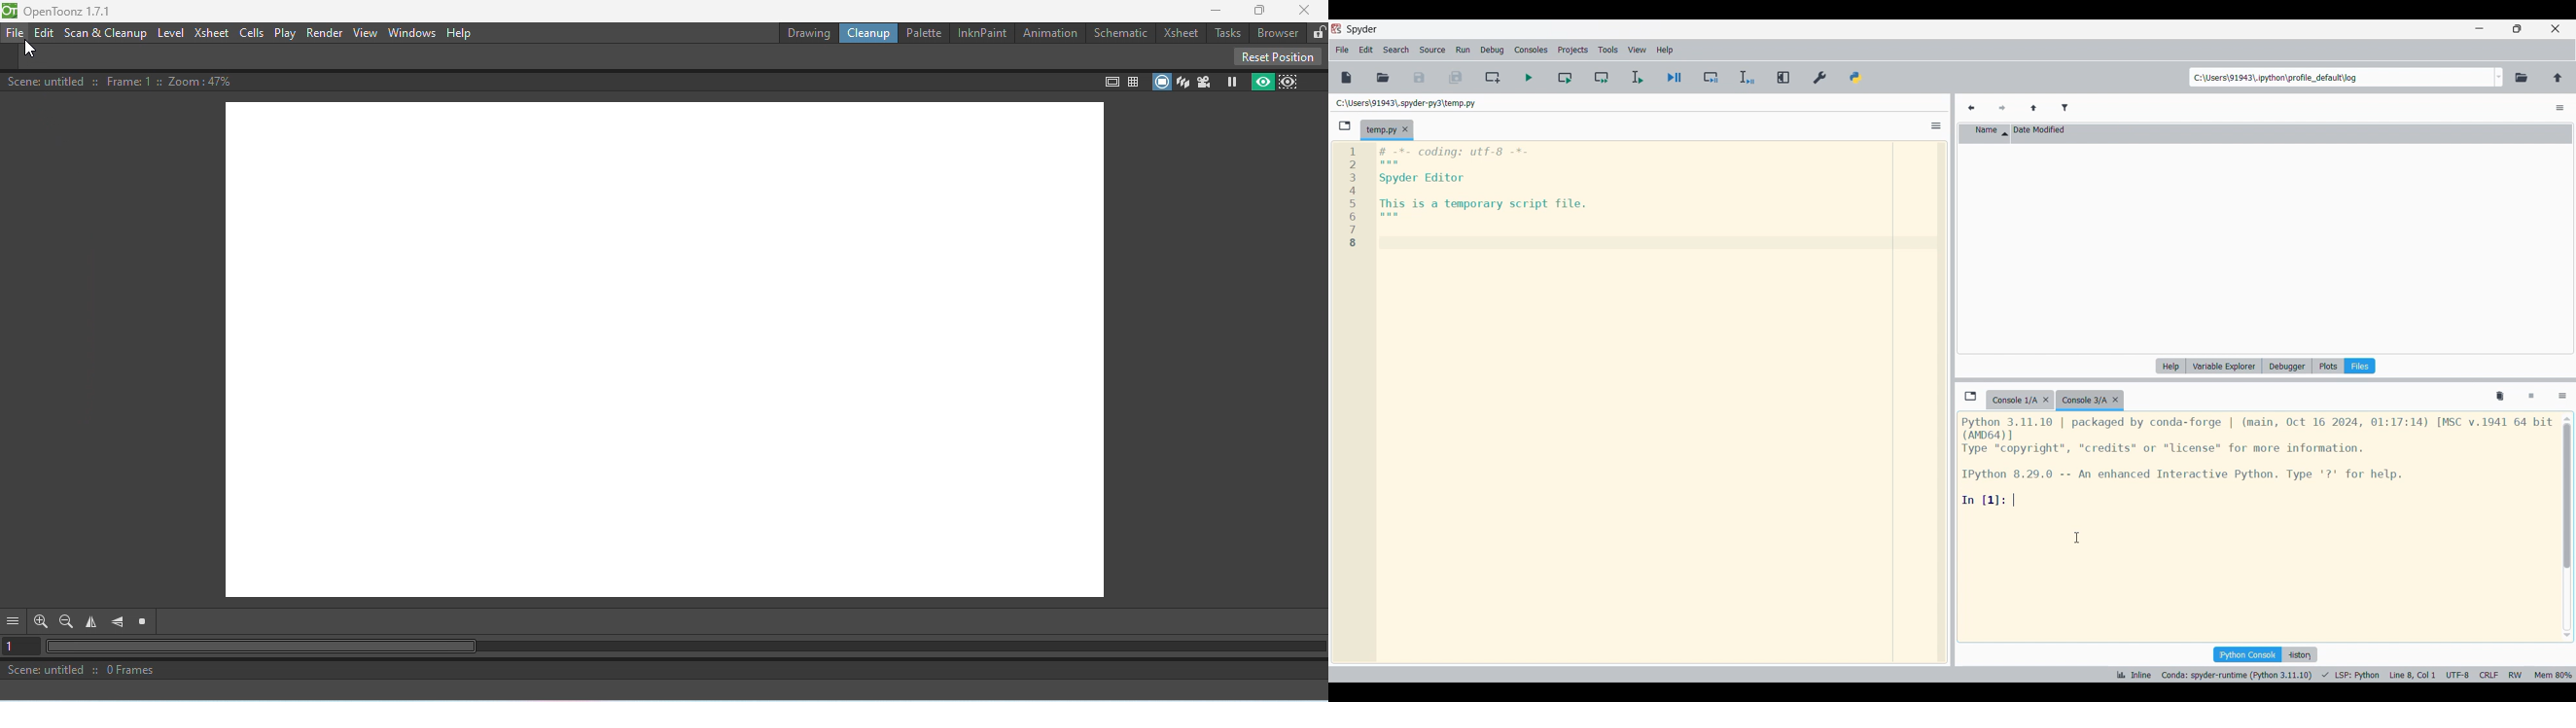  Describe the element at coordinates (1675, 77) in the screenshot. I see `Debug file` at that location.